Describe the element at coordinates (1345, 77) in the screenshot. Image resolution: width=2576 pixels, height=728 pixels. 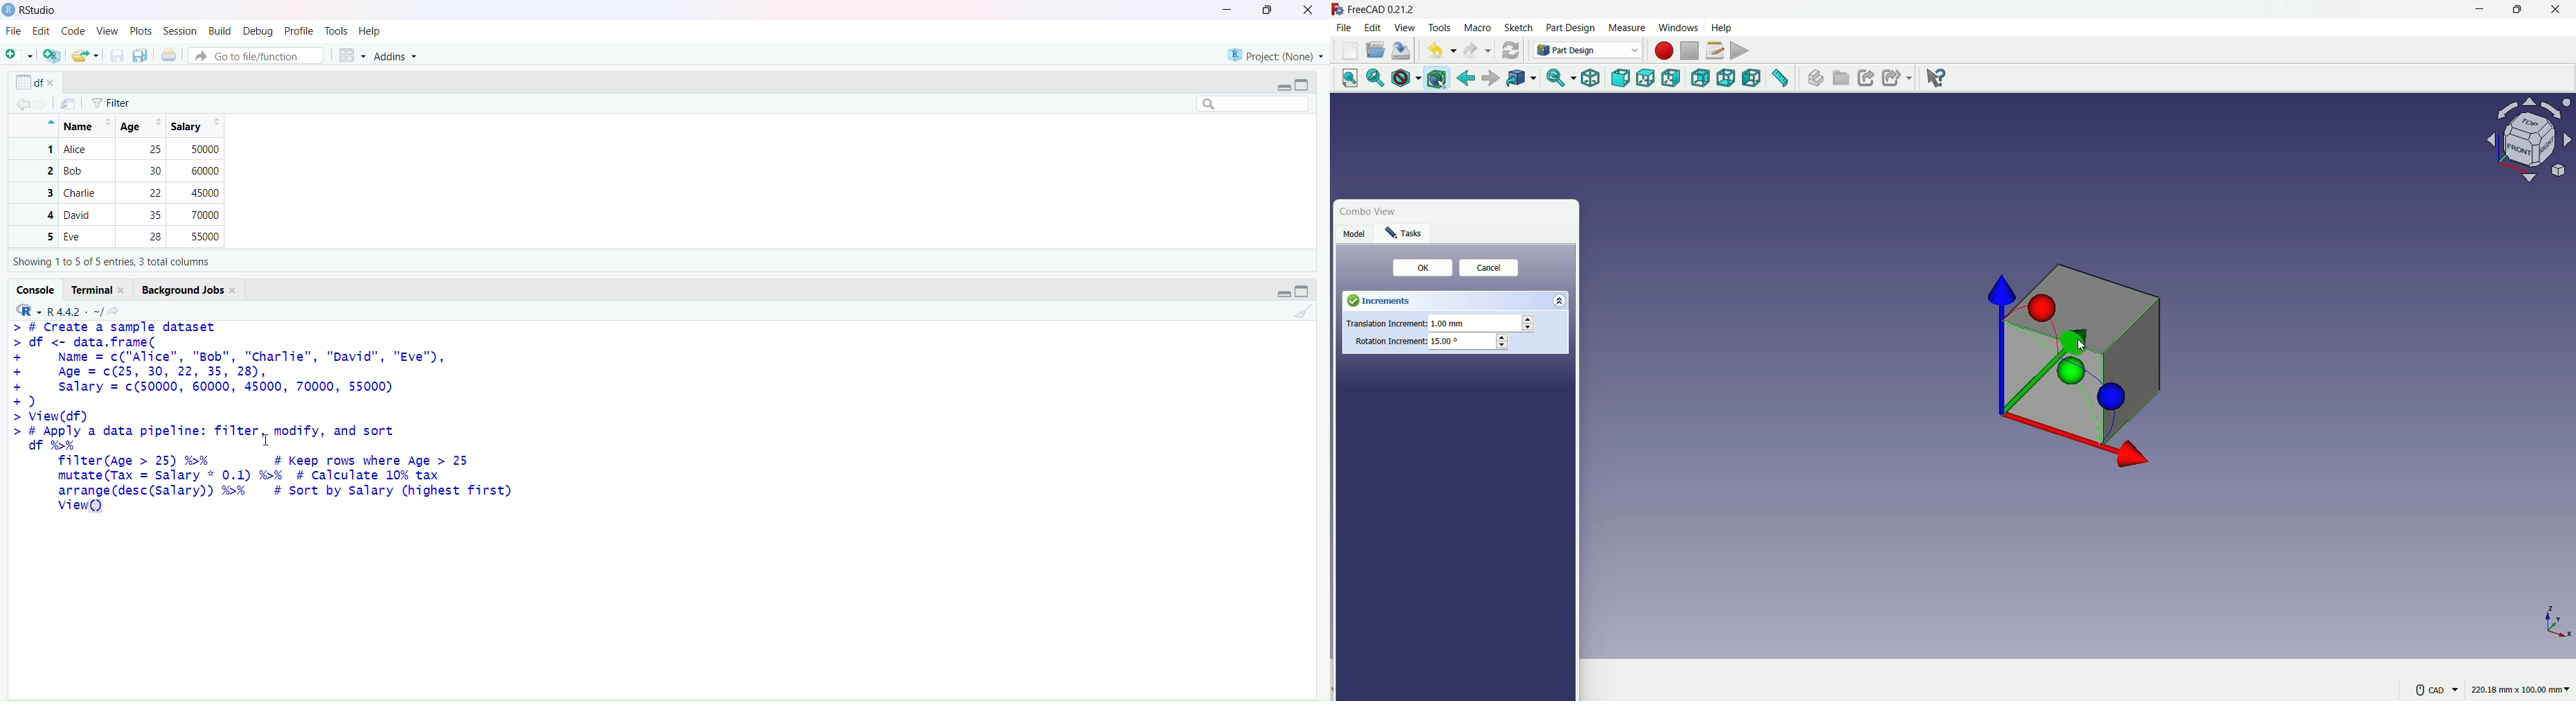
I see `fit all` at that location.